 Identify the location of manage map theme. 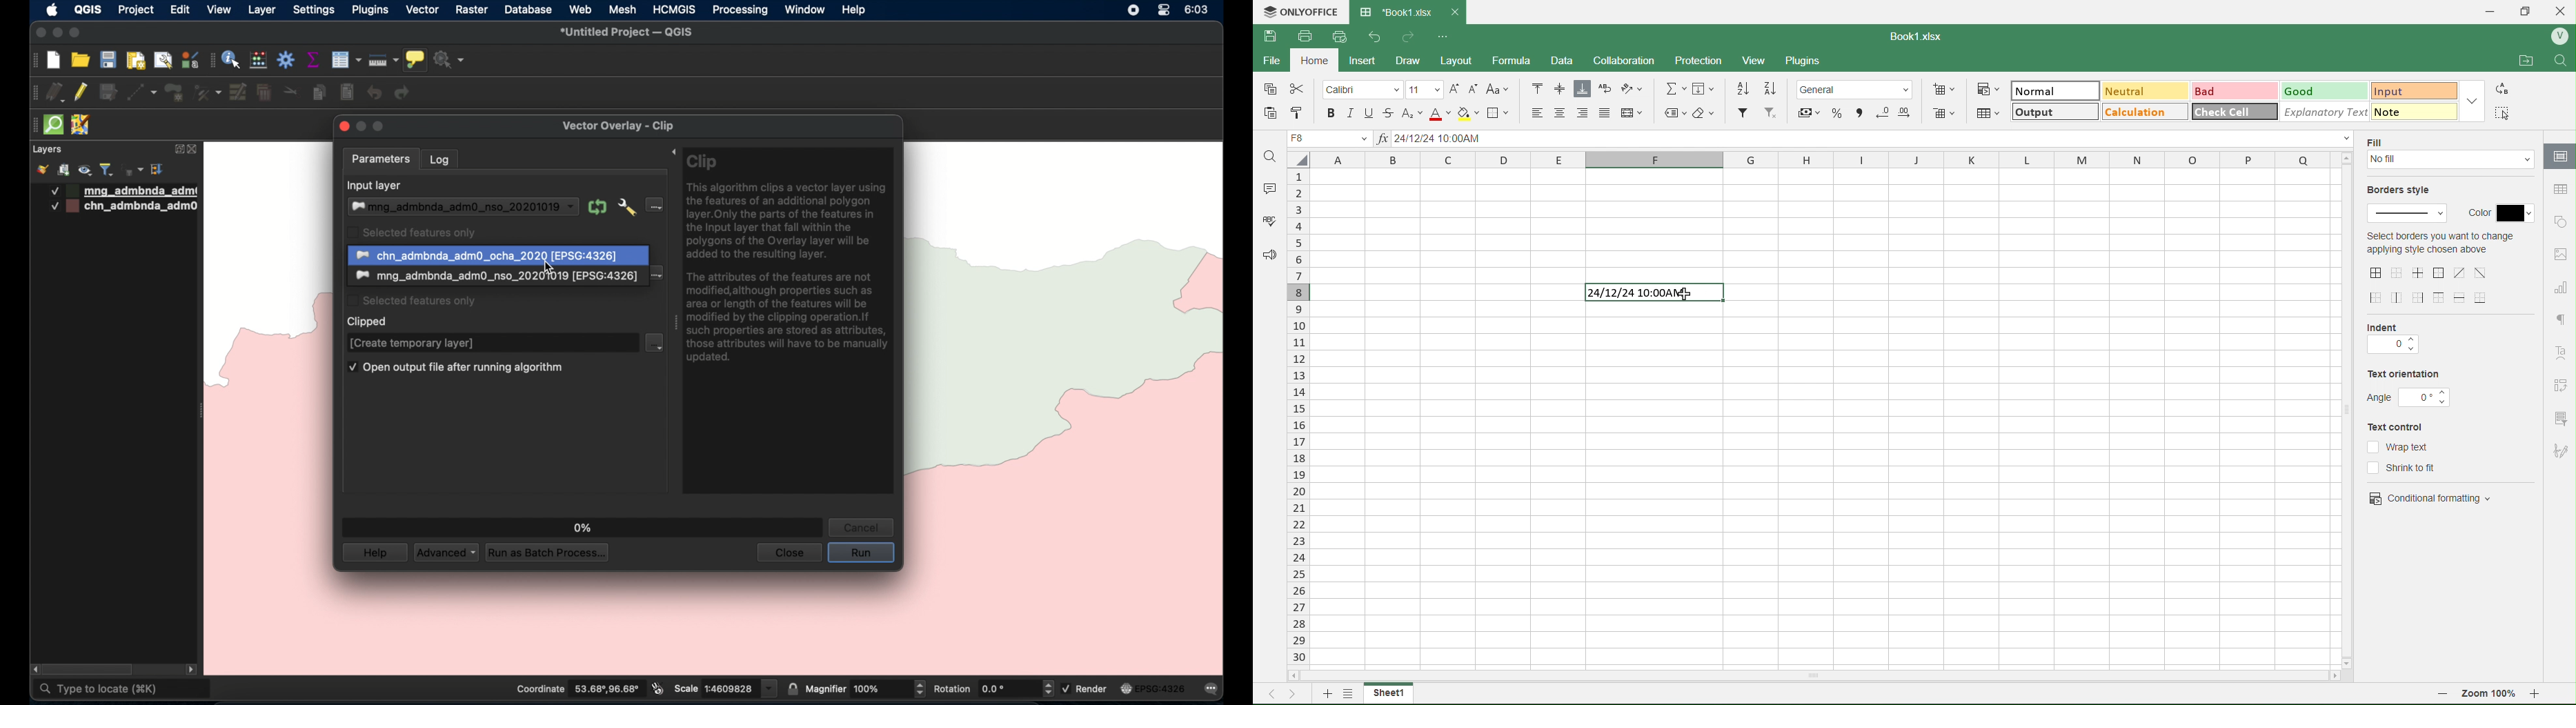
(86, 170).